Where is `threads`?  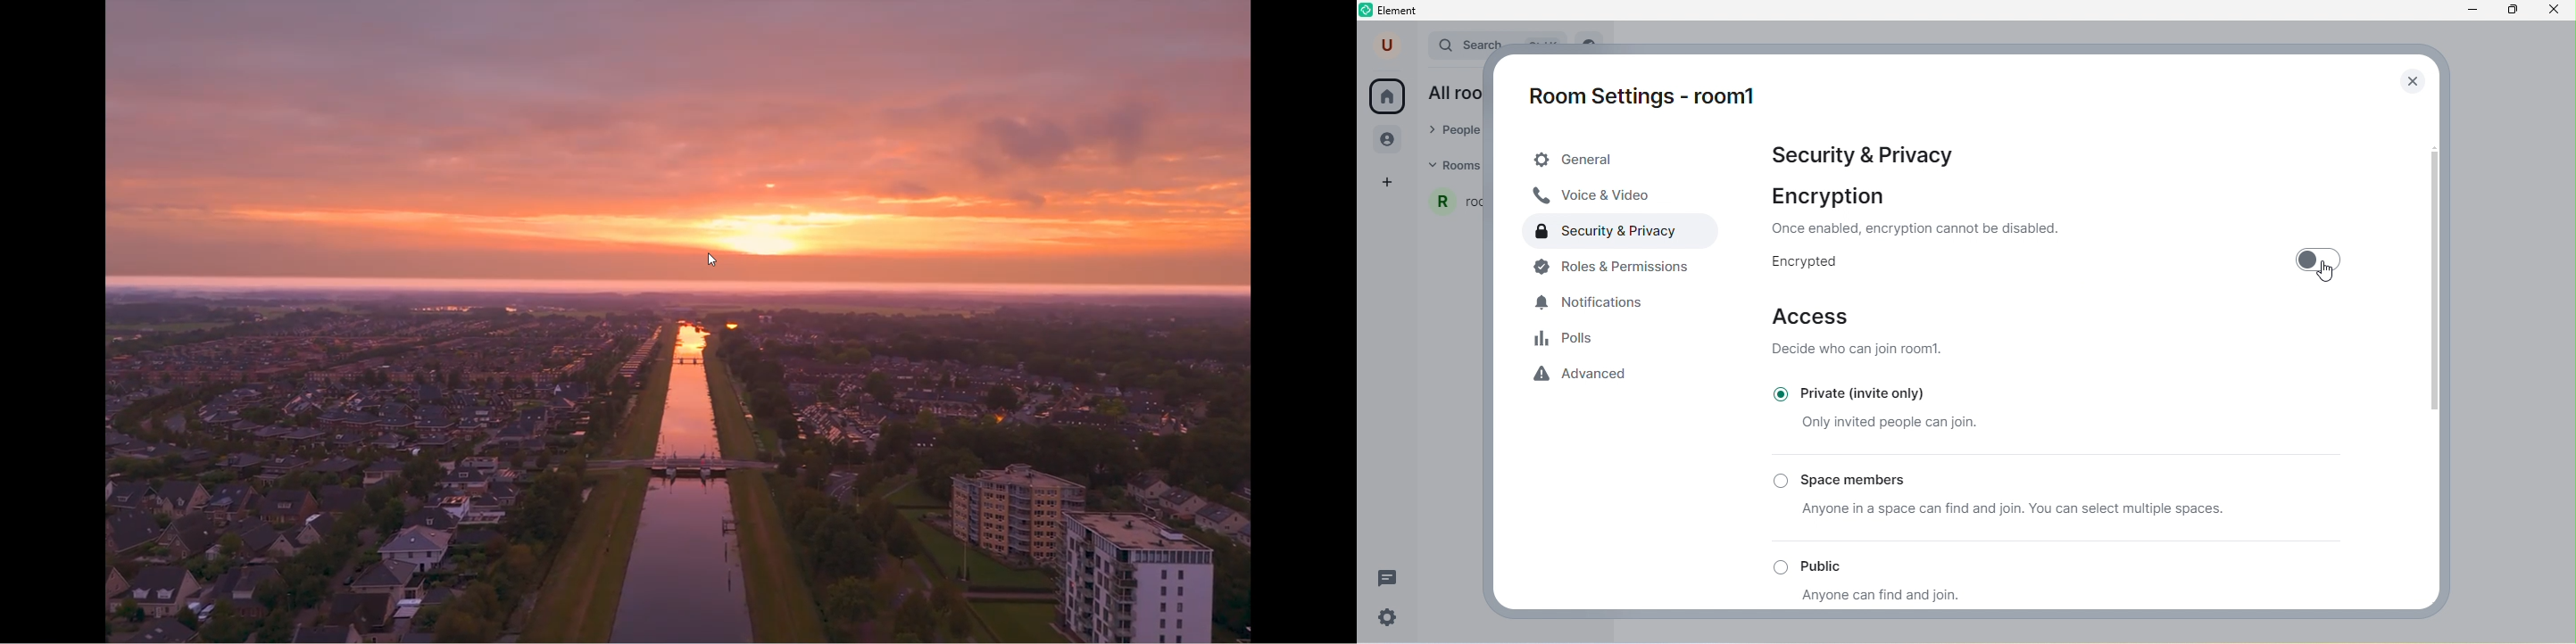 threads is located at coordinates (1386, 576).